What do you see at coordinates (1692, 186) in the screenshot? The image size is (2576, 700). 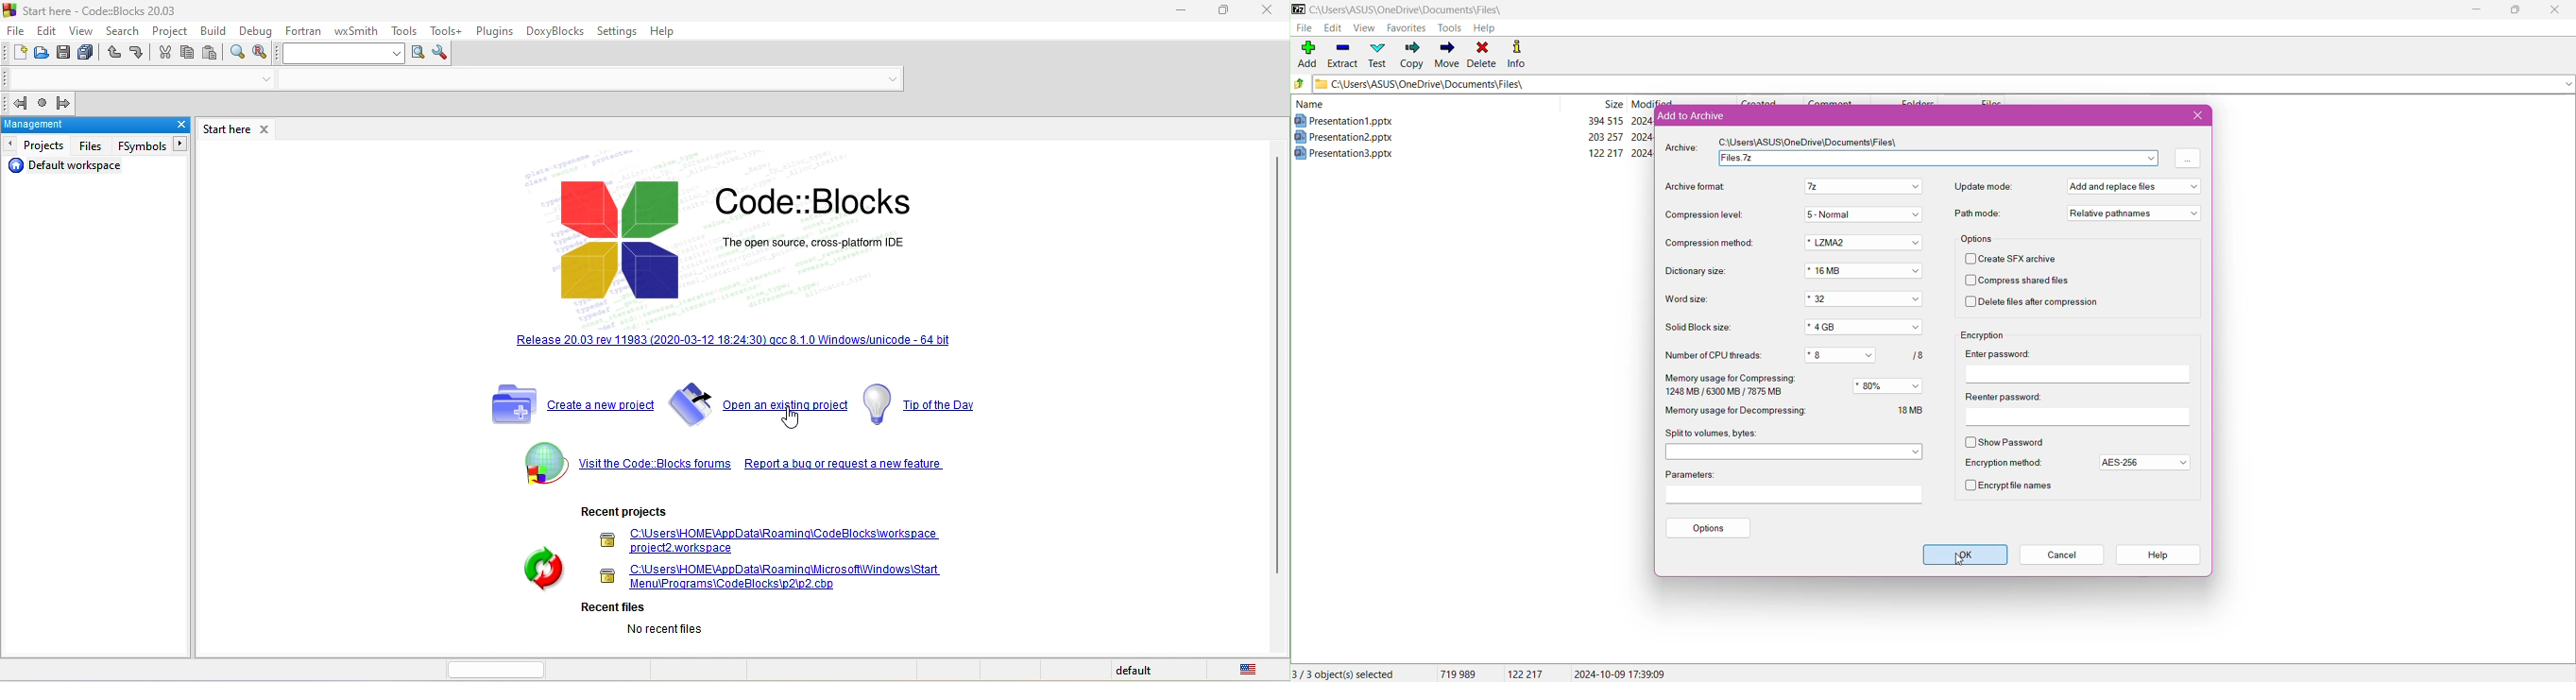 I see `Archive Format` at bounding box center [1692, 186].